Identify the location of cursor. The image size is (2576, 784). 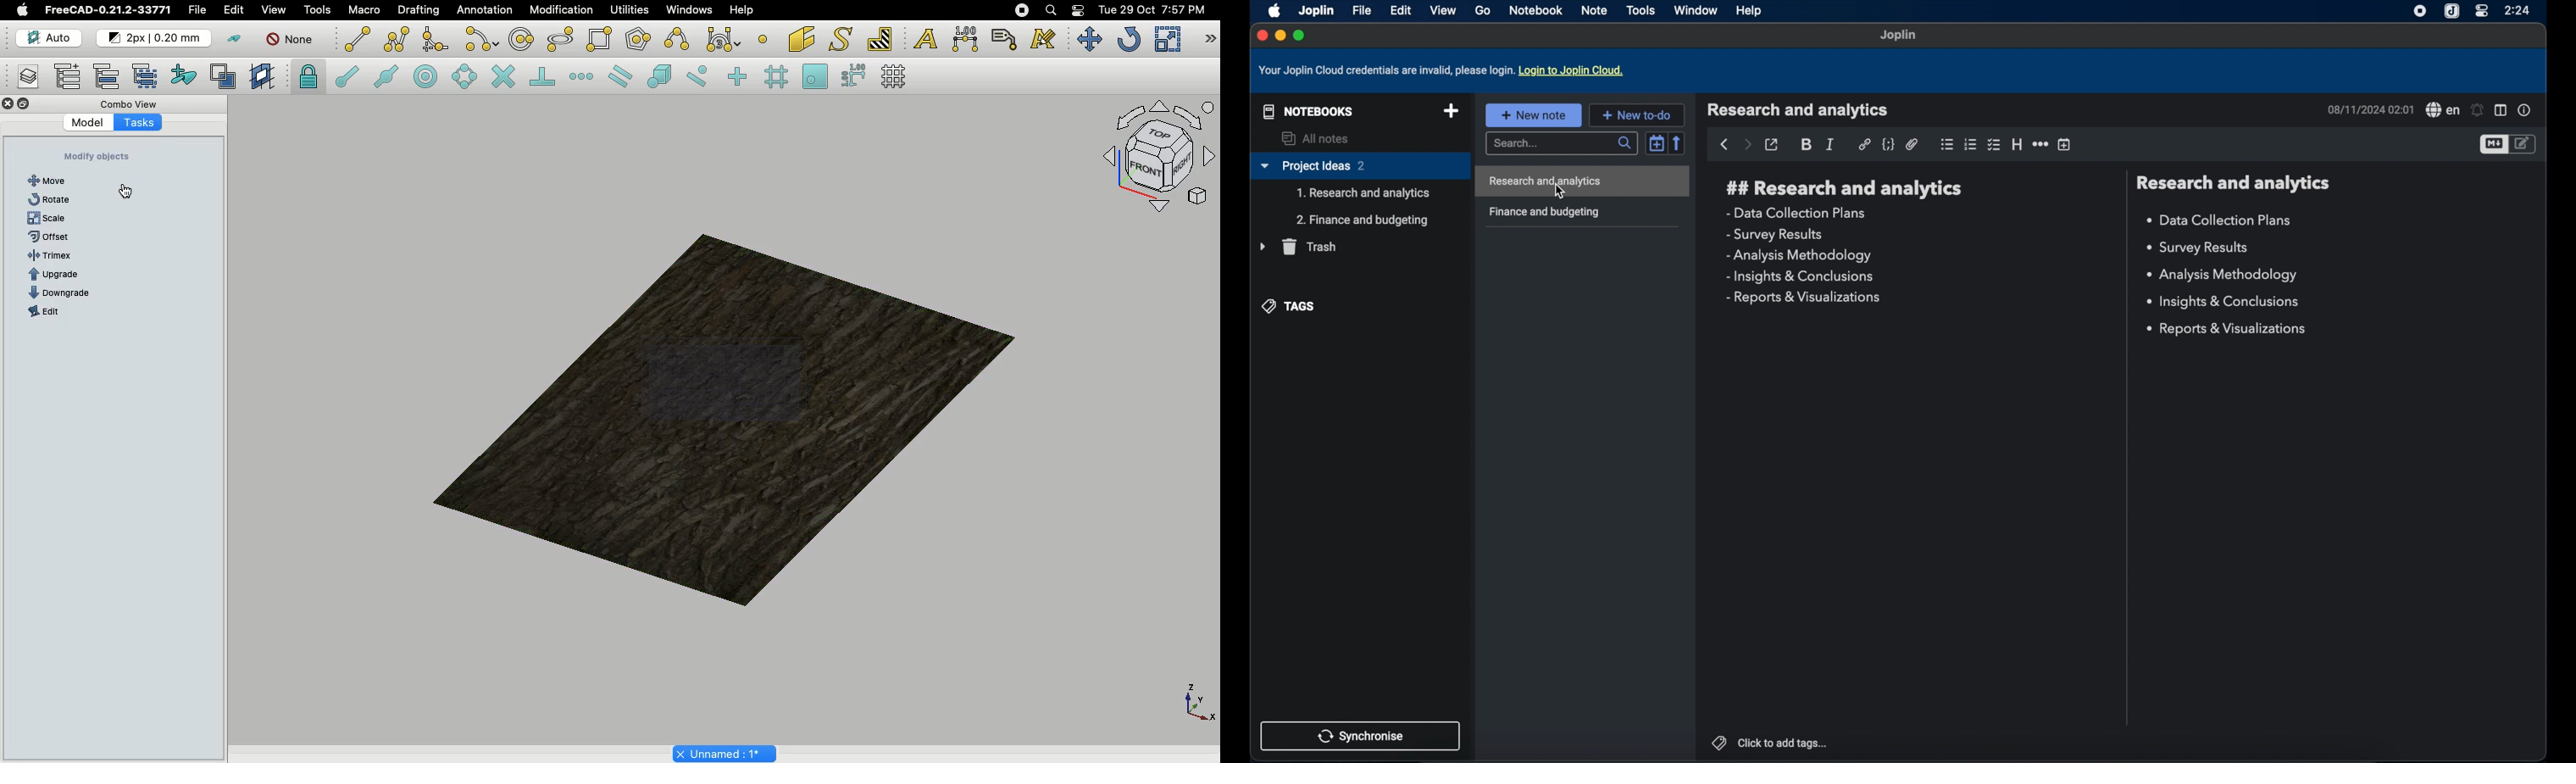
(1563, 192).